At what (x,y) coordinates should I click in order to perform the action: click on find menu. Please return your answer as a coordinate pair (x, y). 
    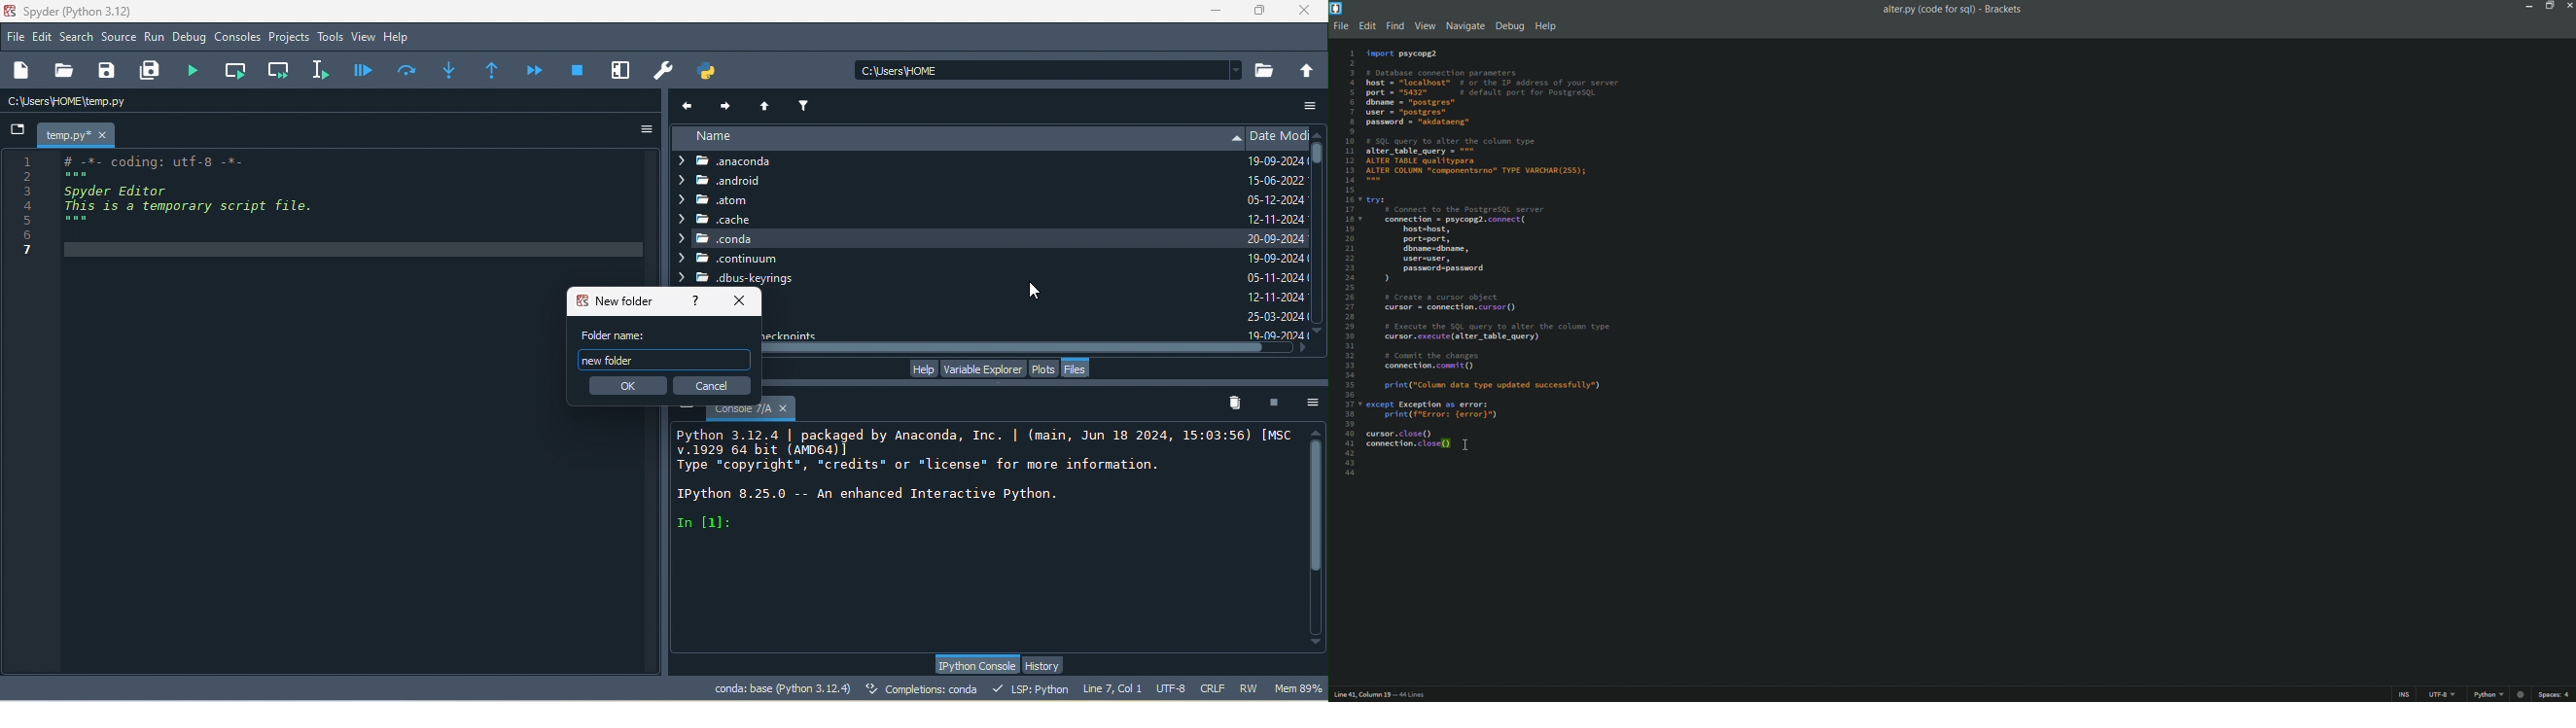
    Looking at the image, I should click on (1394, 26).